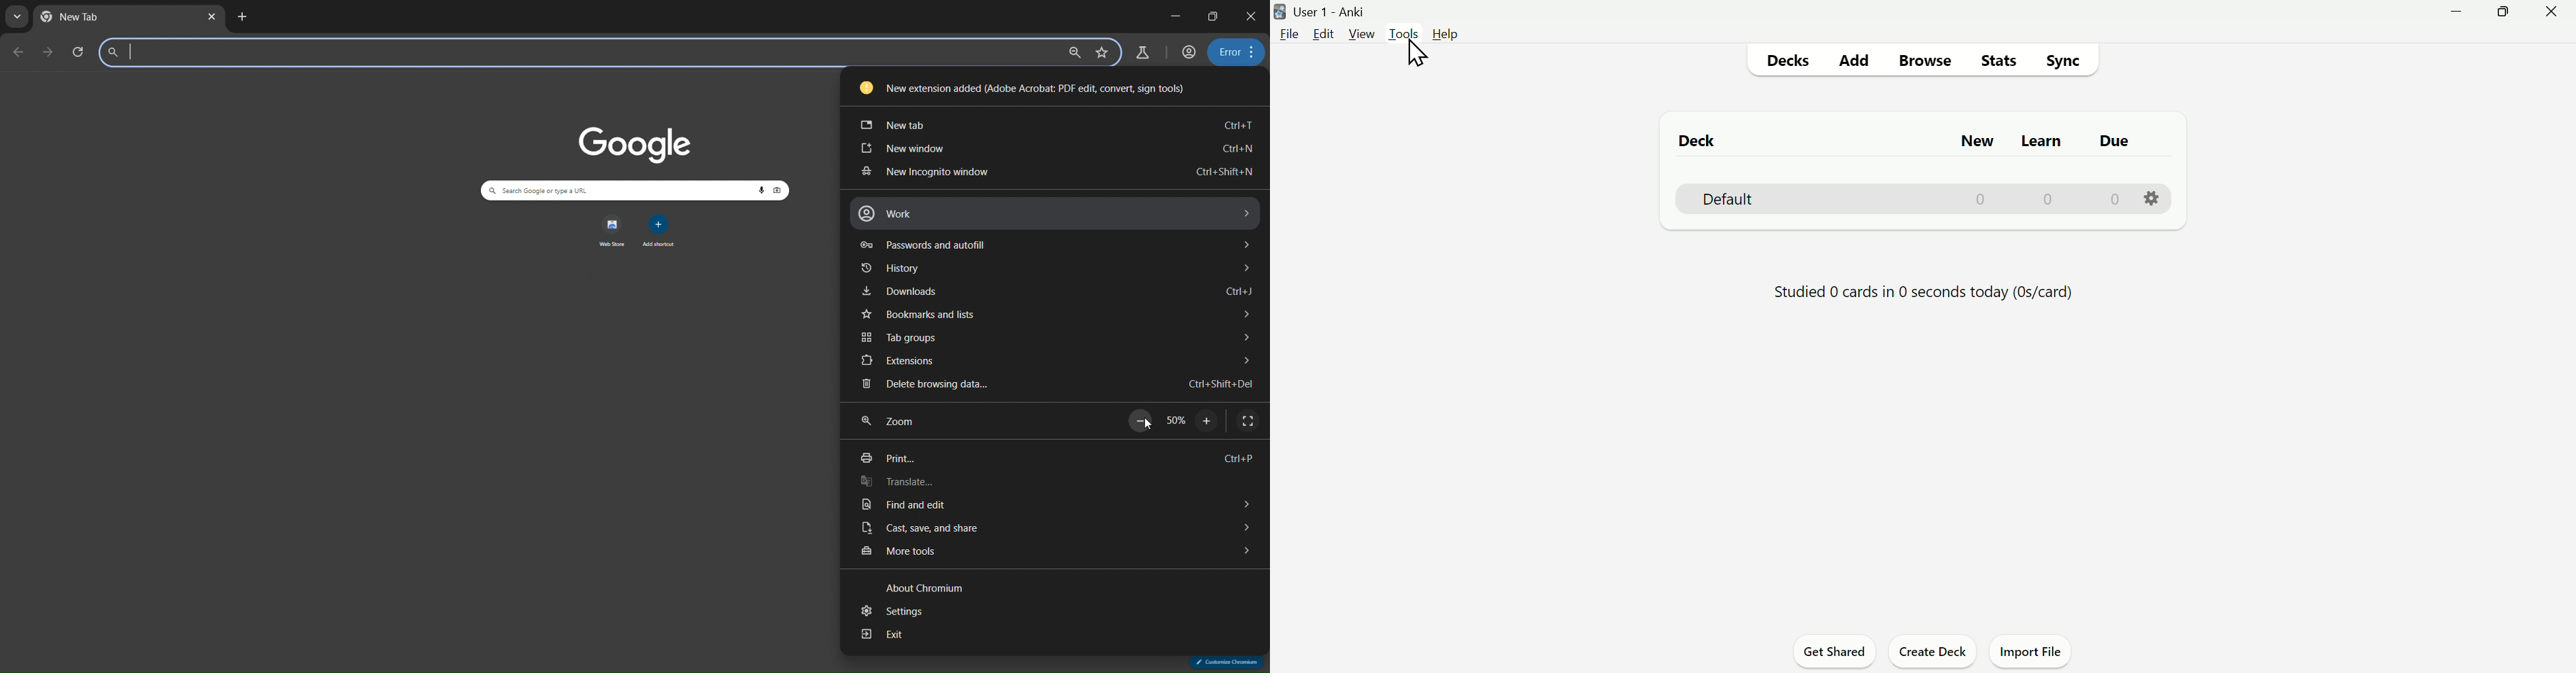  I want to click on New, so click(1971, 141).